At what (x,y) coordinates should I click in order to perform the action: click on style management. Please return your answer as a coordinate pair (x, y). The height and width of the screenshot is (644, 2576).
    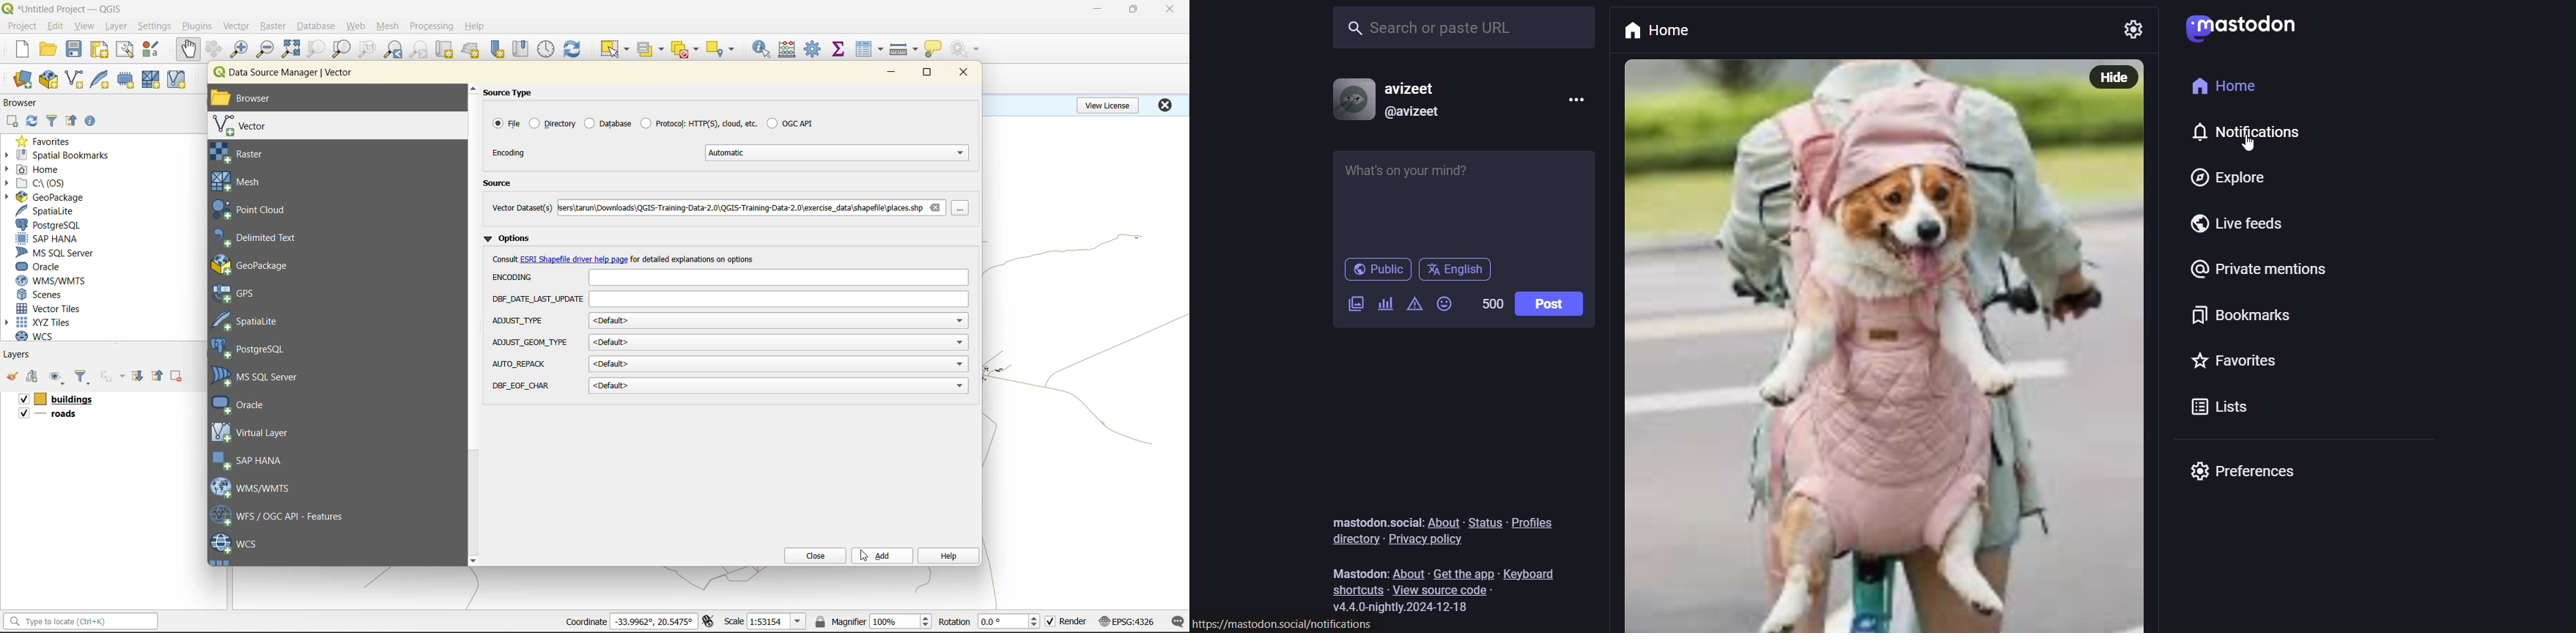
    Looking at the image, I should click on (154, 49).